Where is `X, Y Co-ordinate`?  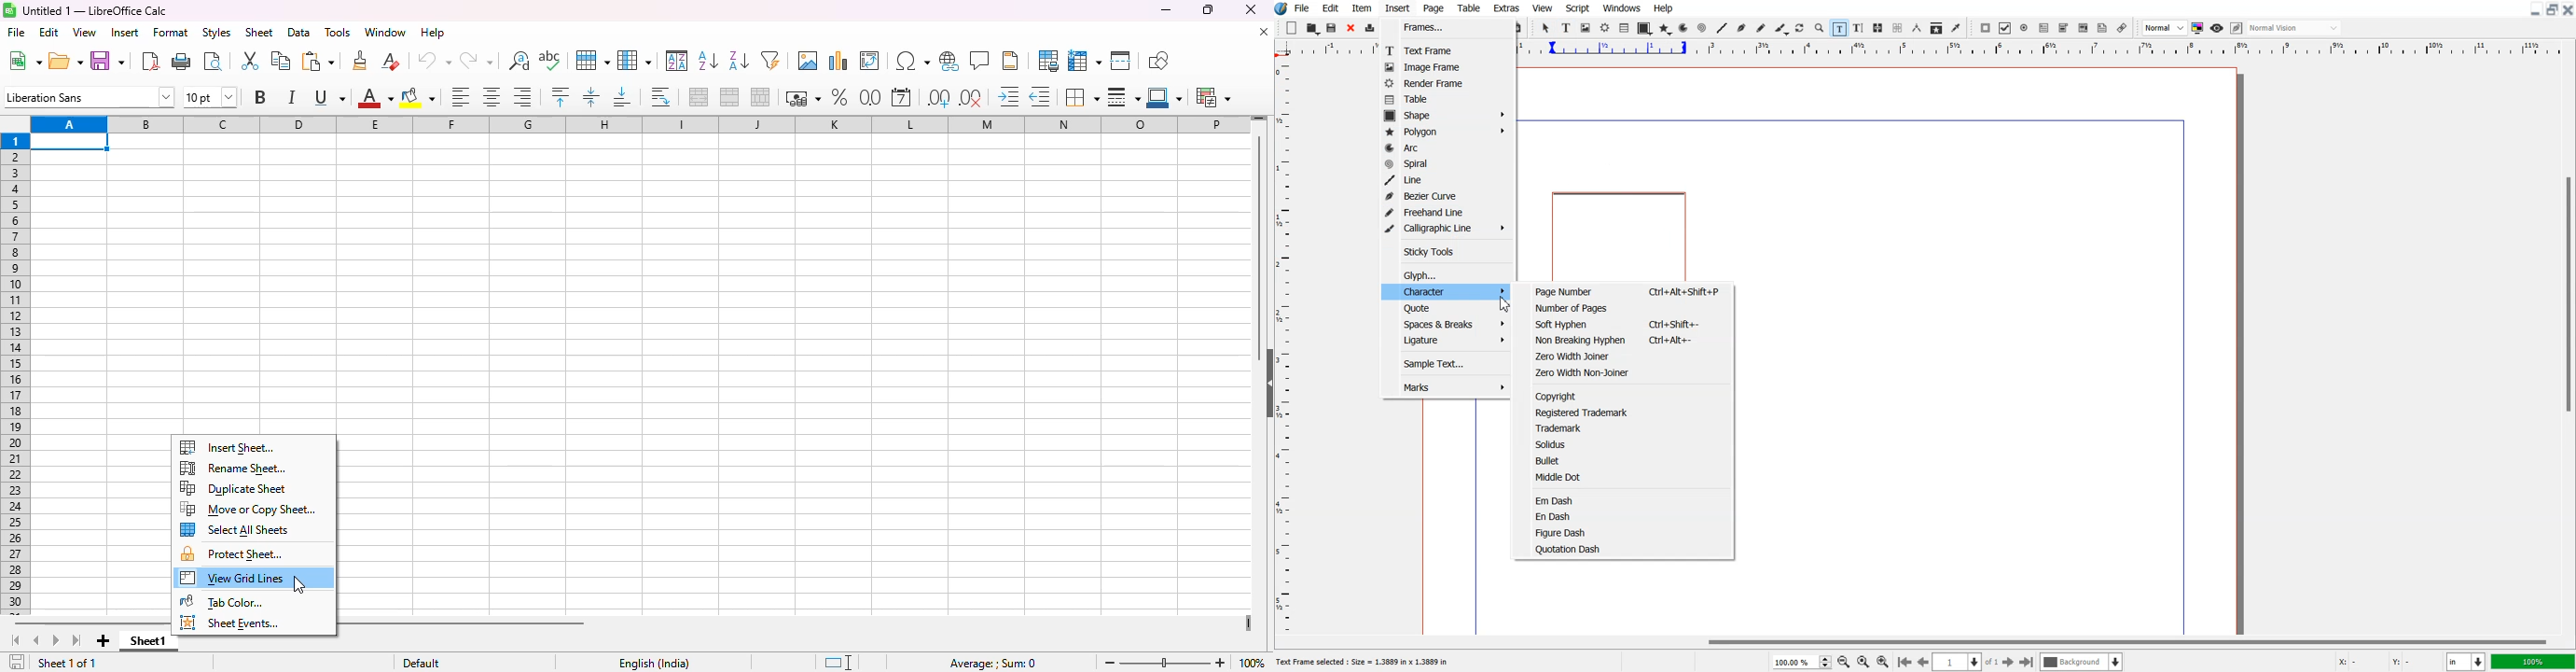
X, Y Co-ordinate is located at coordinates (2385, 662).